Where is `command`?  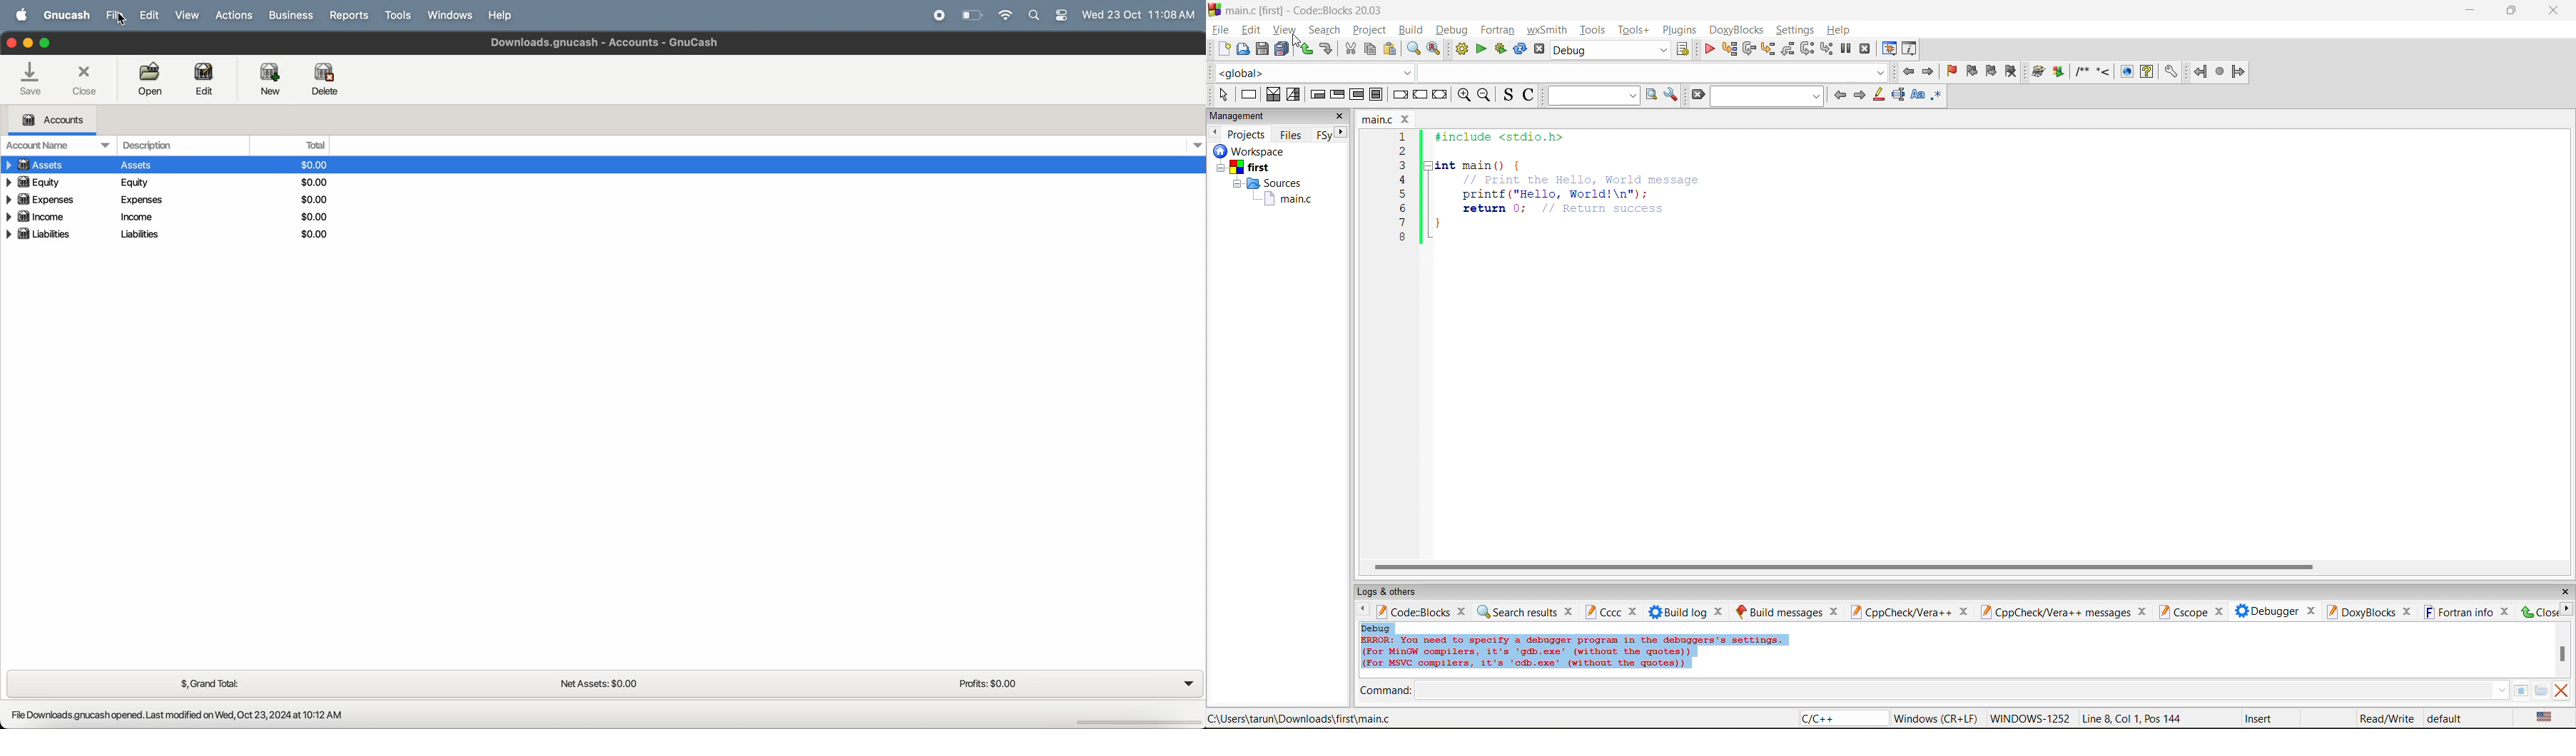
command is located at coordinates (1388, 691).